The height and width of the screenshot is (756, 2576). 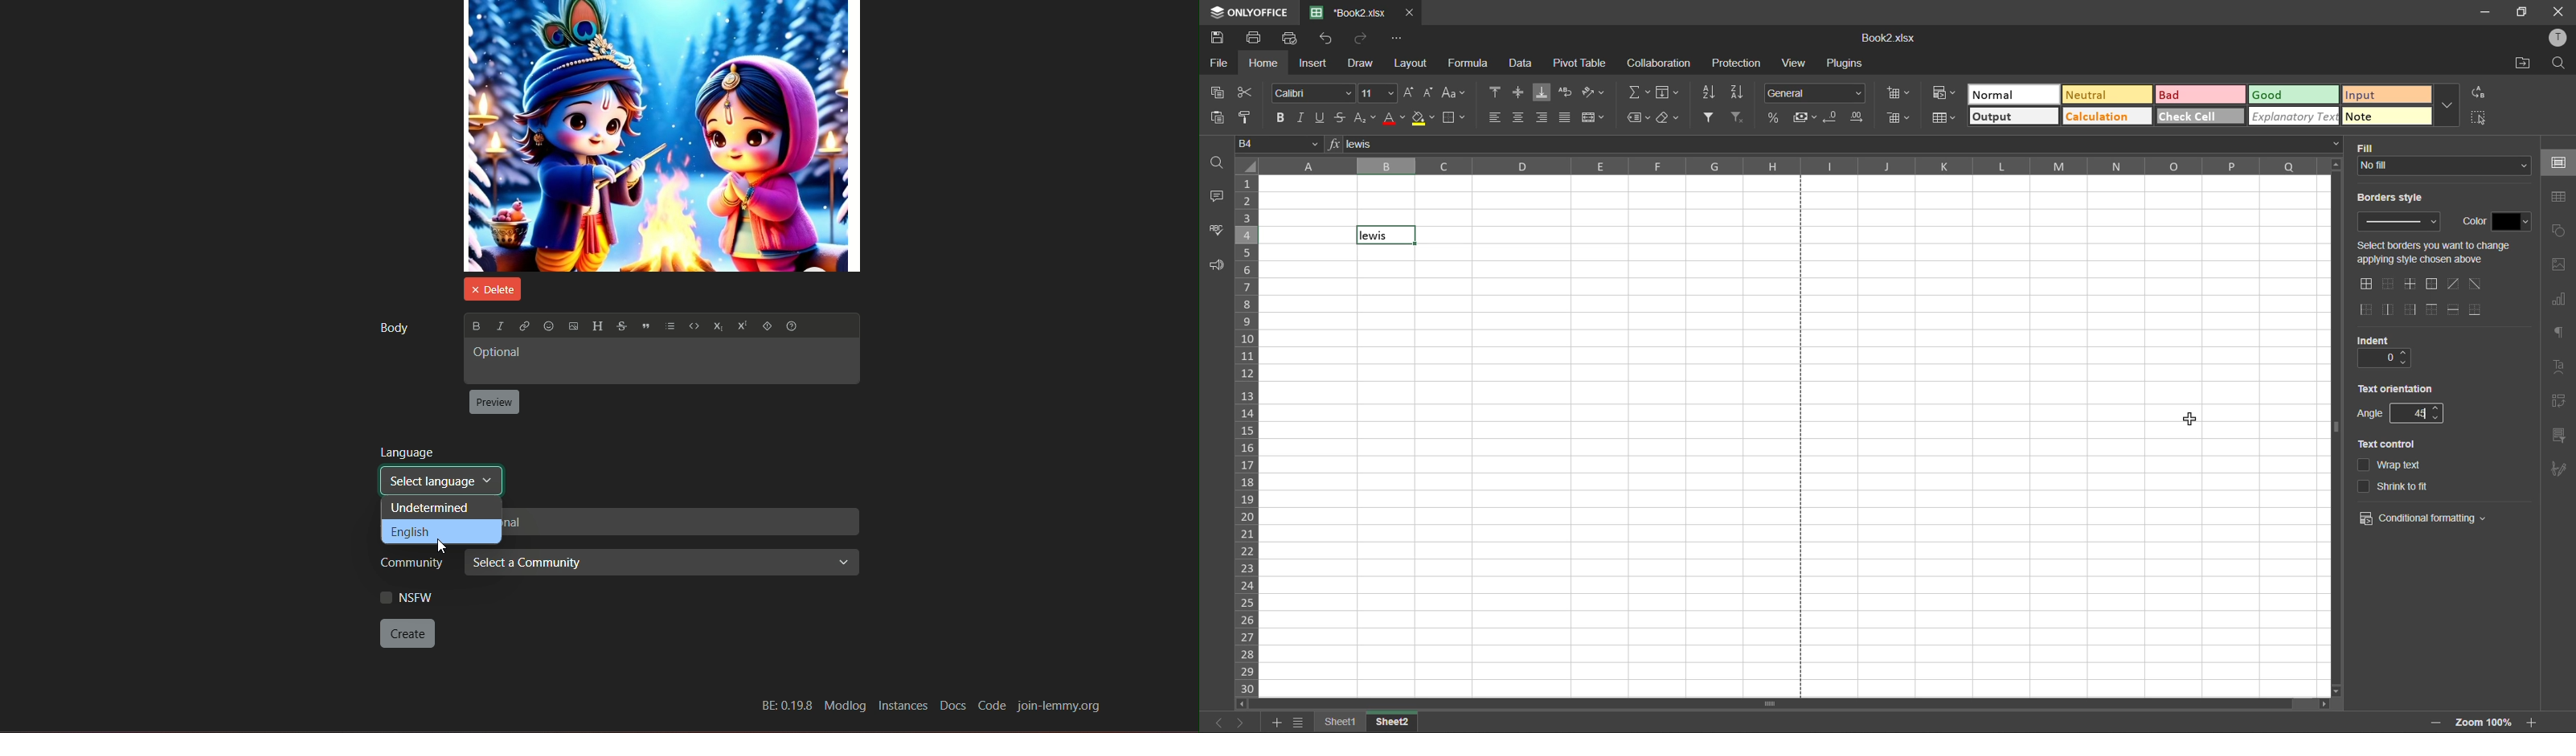 I want to click on charts, so click(x=2558, y=303).